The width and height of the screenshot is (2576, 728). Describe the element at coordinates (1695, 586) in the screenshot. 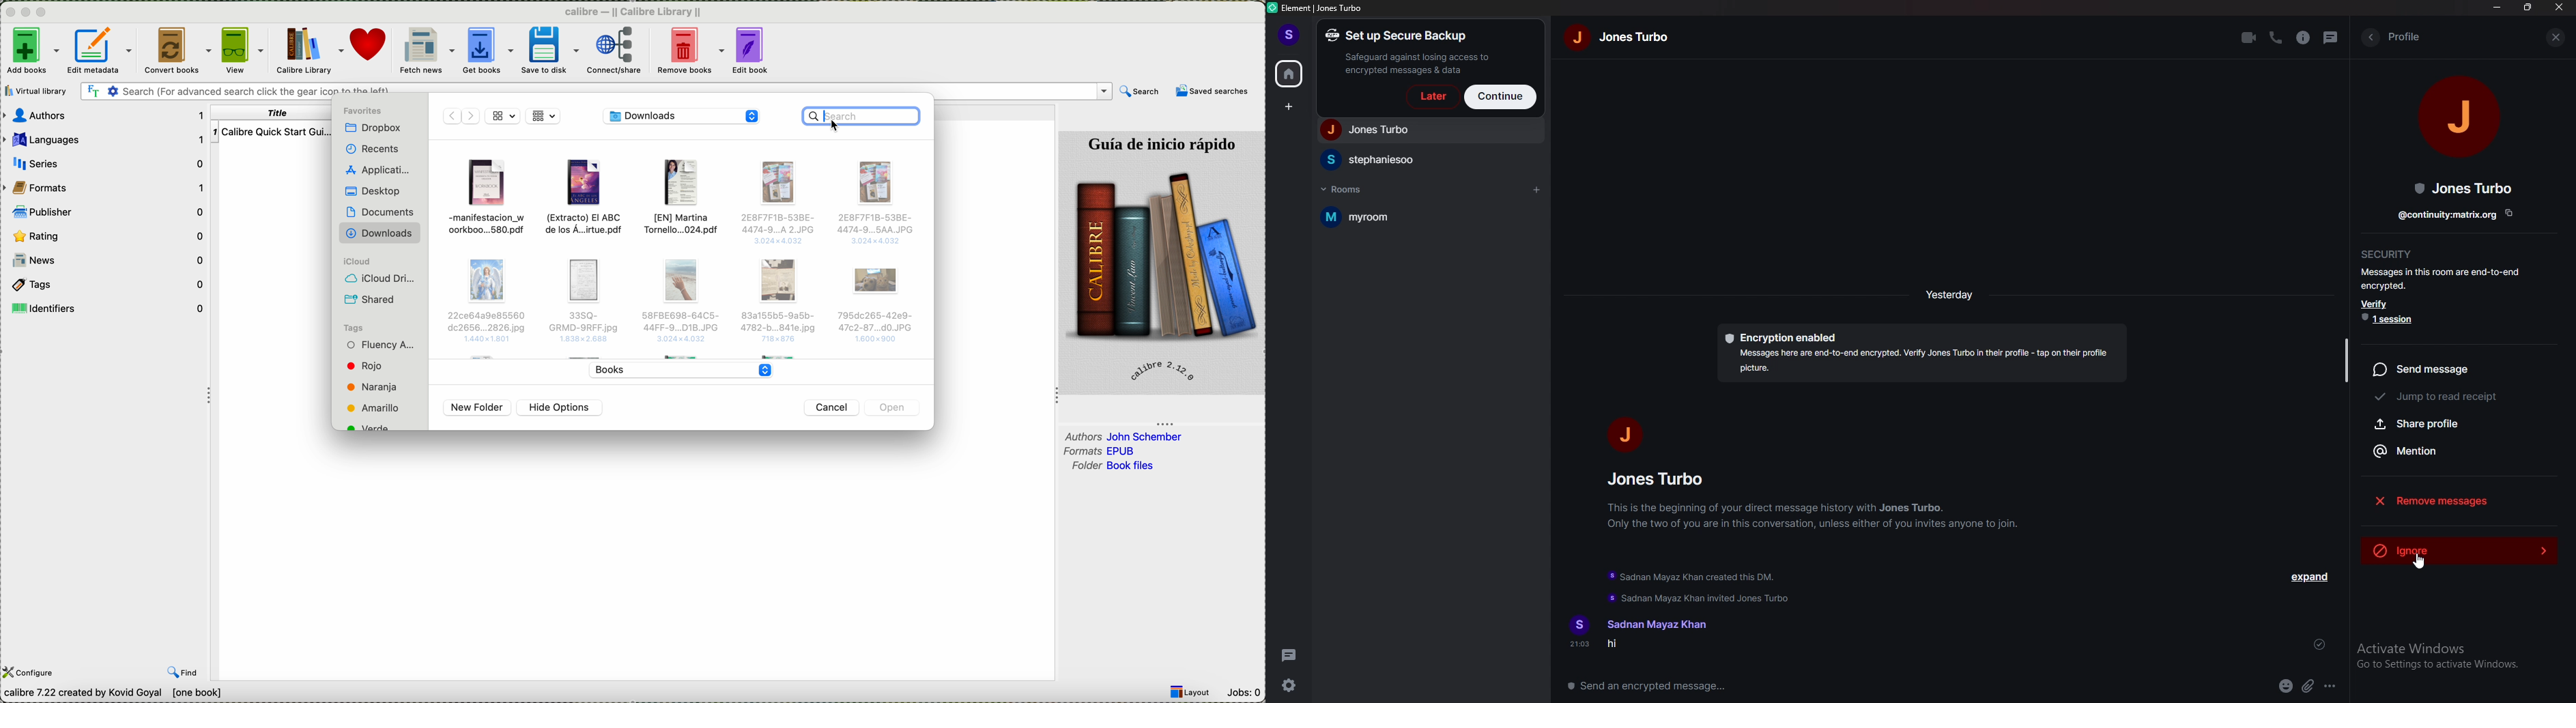

I see `update` at that location.